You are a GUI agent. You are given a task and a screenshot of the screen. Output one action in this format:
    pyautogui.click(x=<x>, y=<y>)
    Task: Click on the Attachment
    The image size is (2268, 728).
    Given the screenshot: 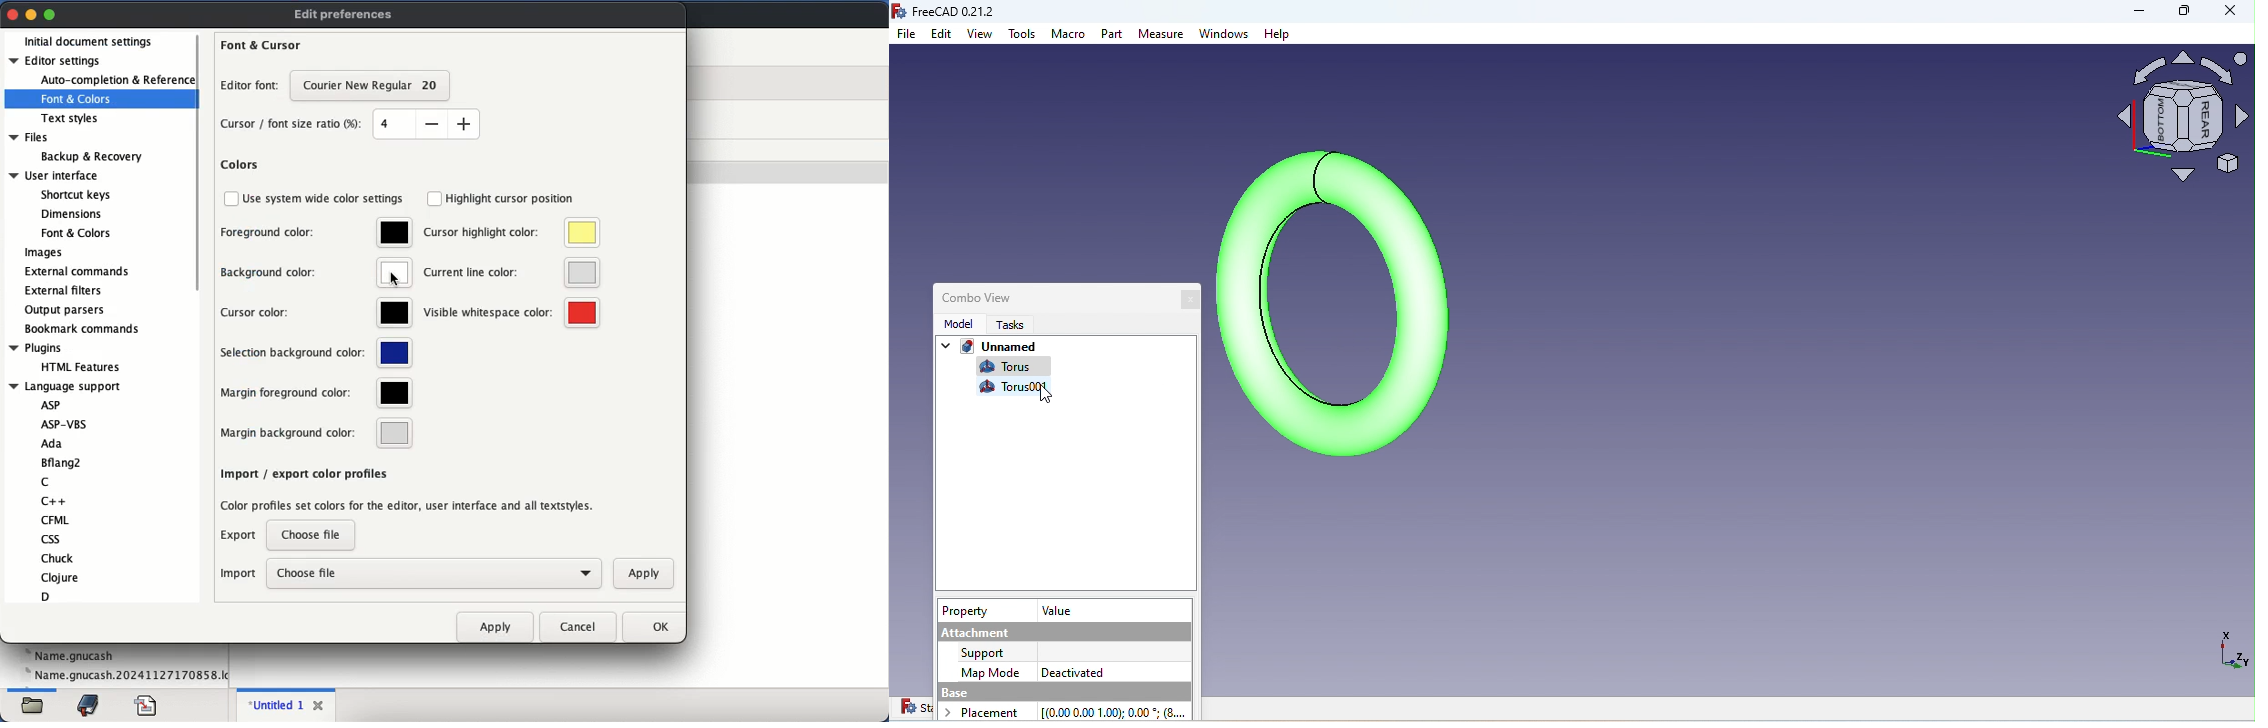 What is the action you would take?
    pyautogui.click(x=1063, y=630)
    